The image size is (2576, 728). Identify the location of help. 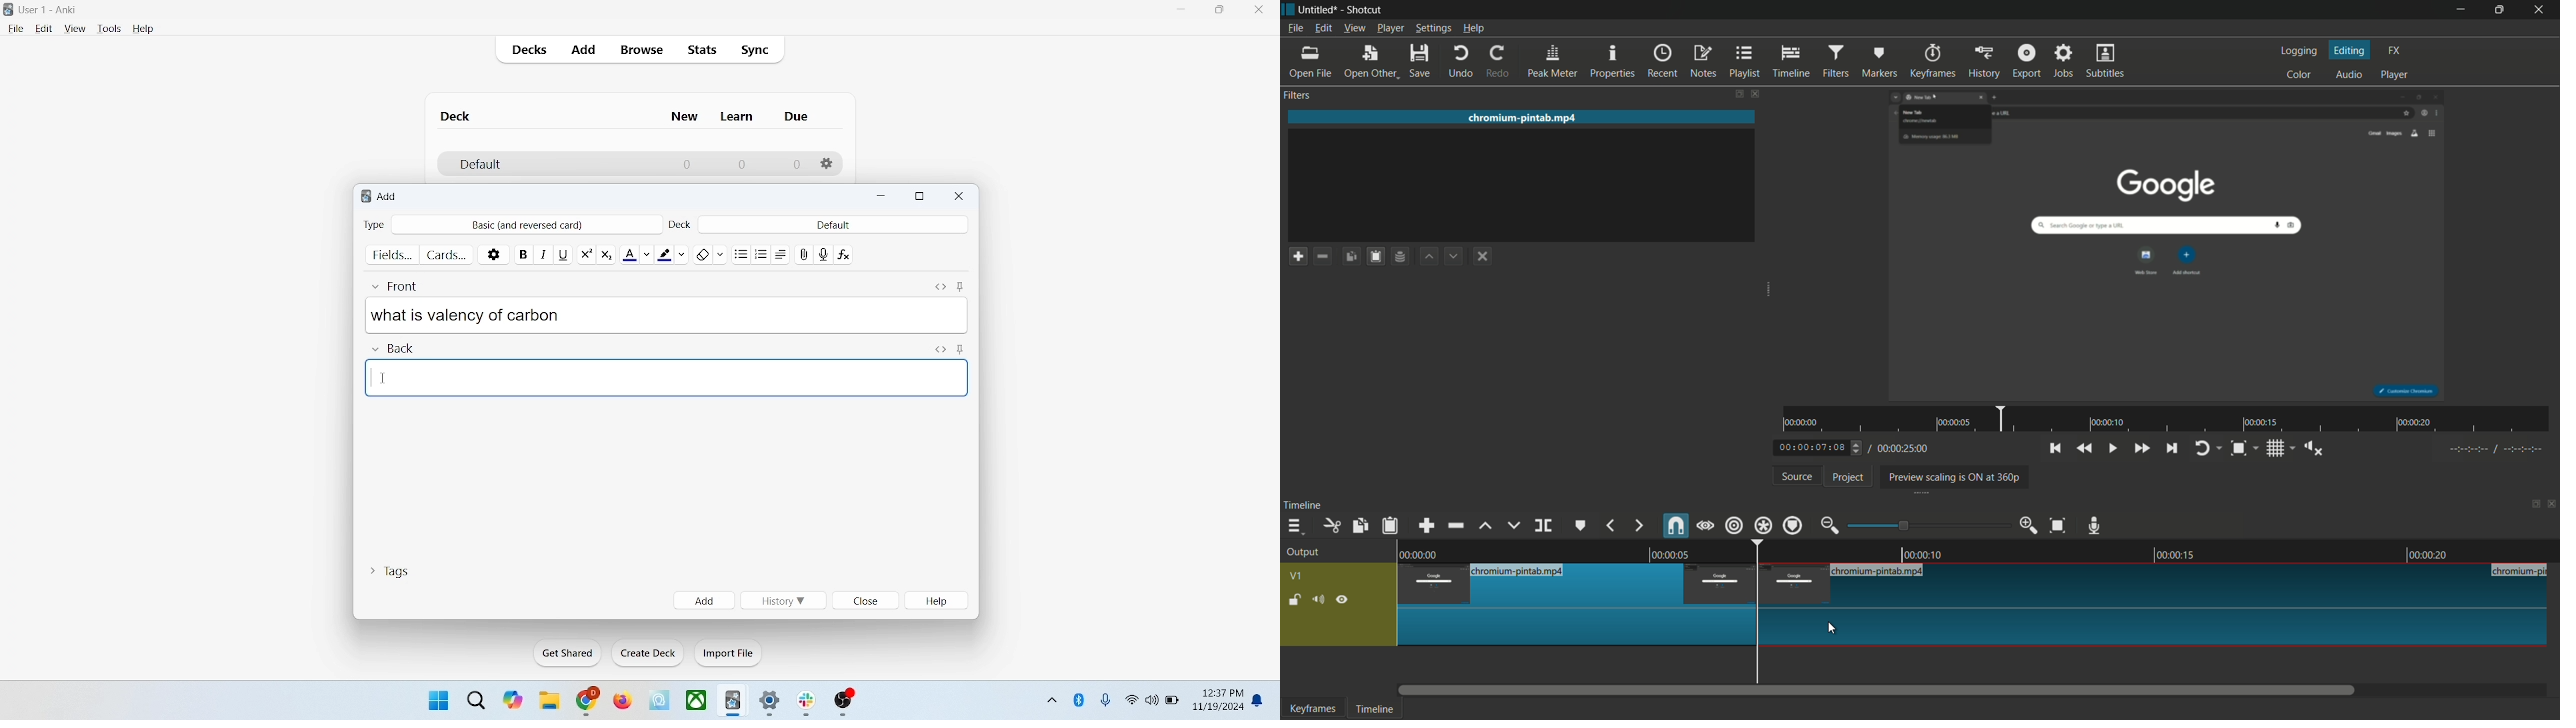
(940, 601).